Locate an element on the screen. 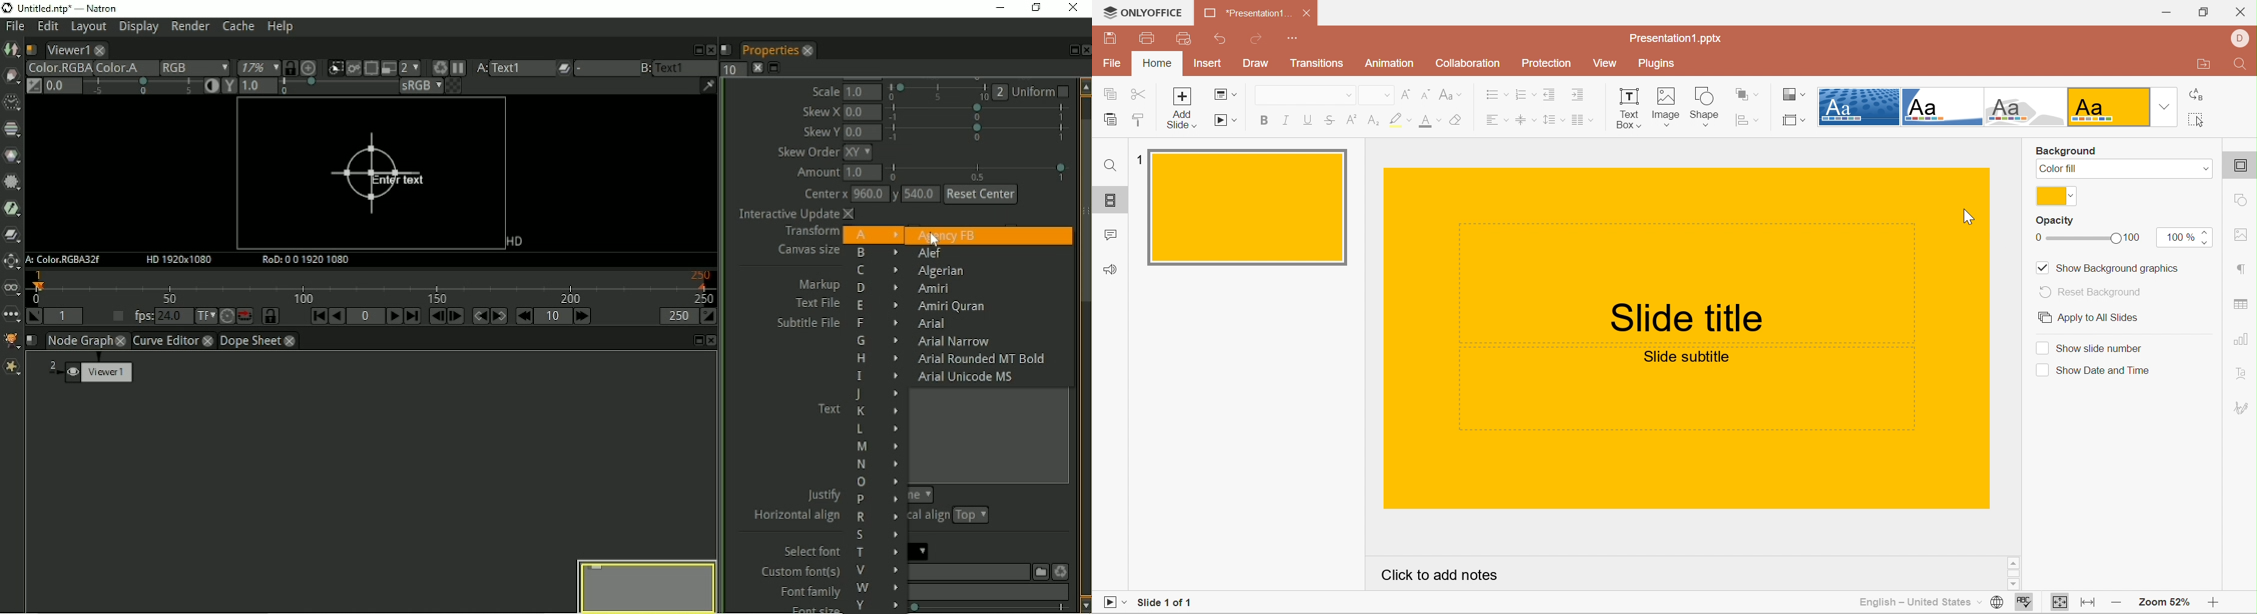 Image resolution: width=2268 pixels, height=616 pixels. Animation is located at coordinates (1393, 65).